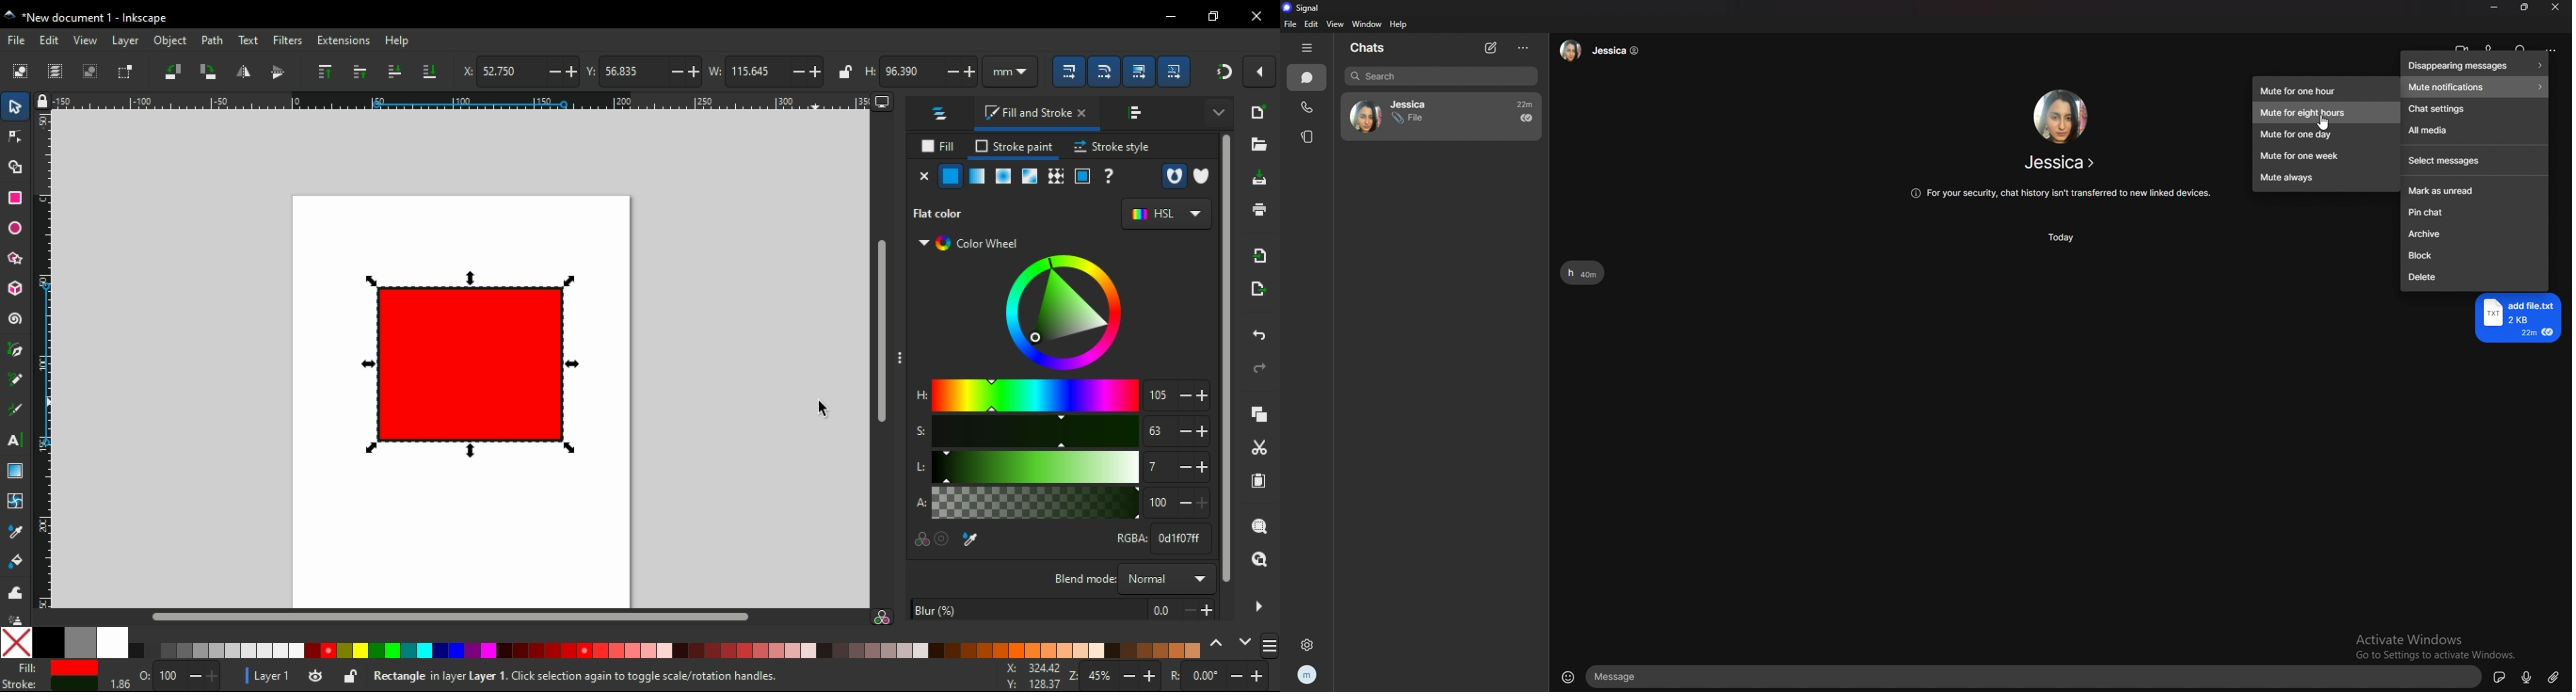 Image resolution: width=2576 pixels, height=700 pixels. Describe the element at coordinates (1219, 110) in the screenshot. I see `more settings` at that location.